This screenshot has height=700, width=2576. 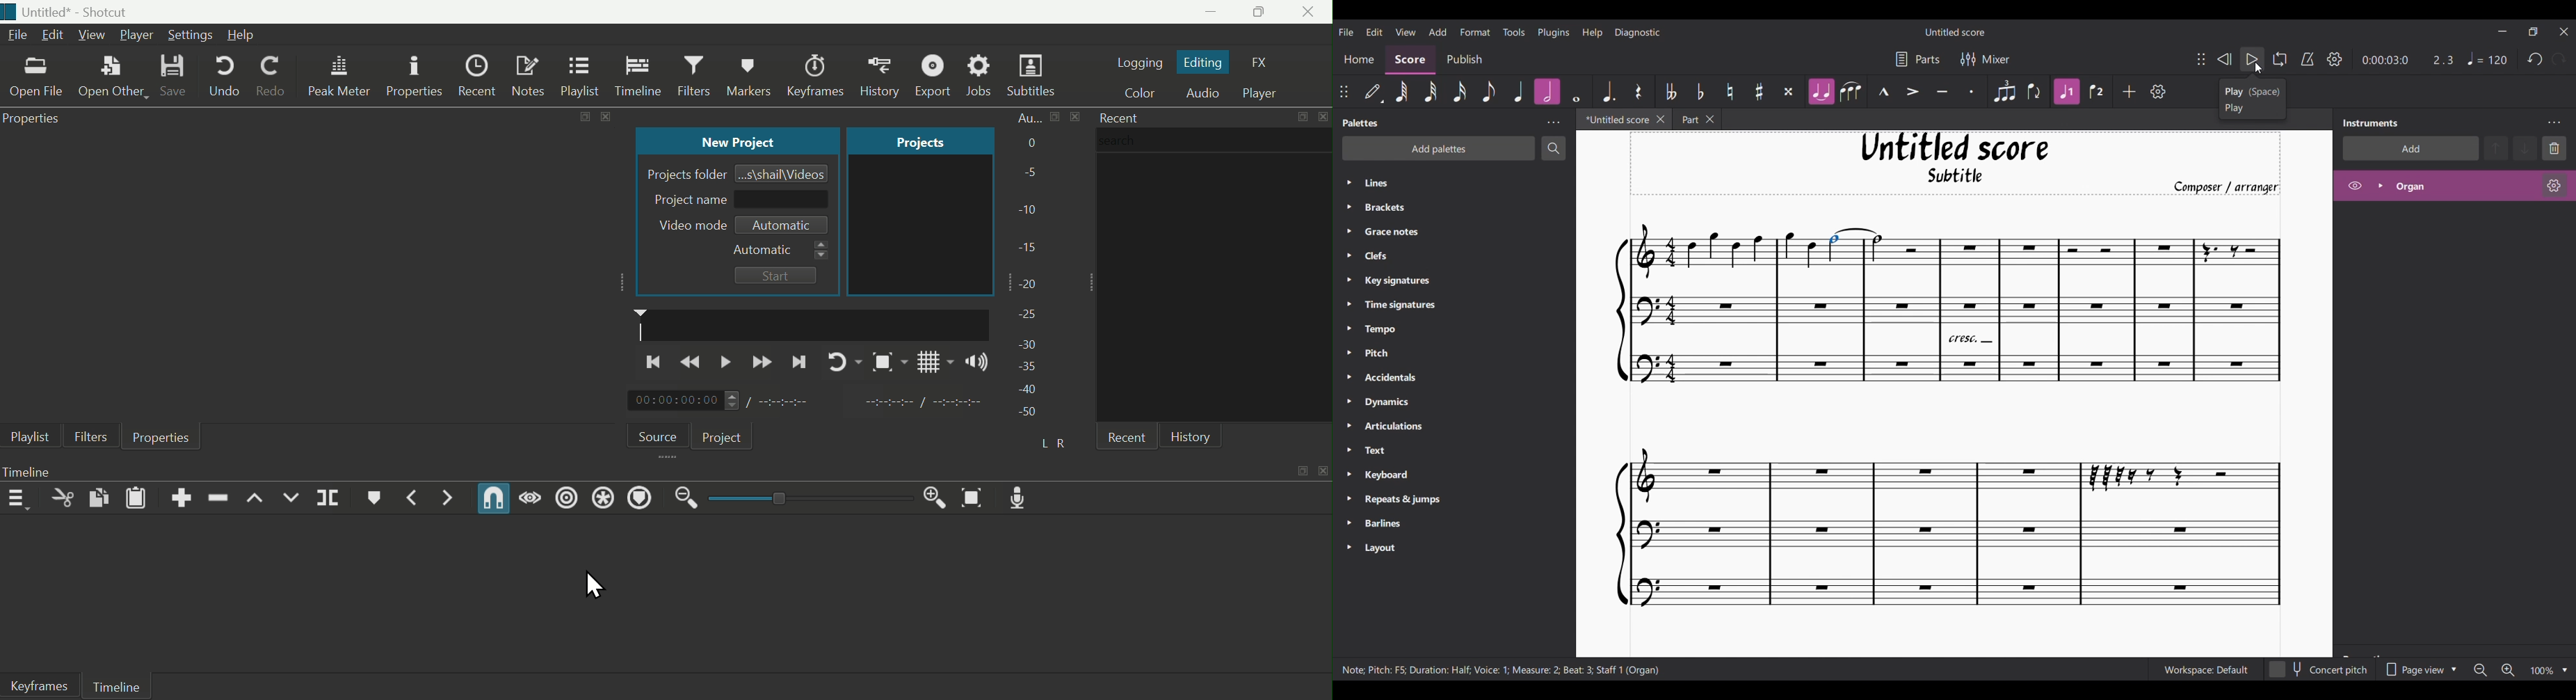 I want to click on Append, so click(x=182, y=498).